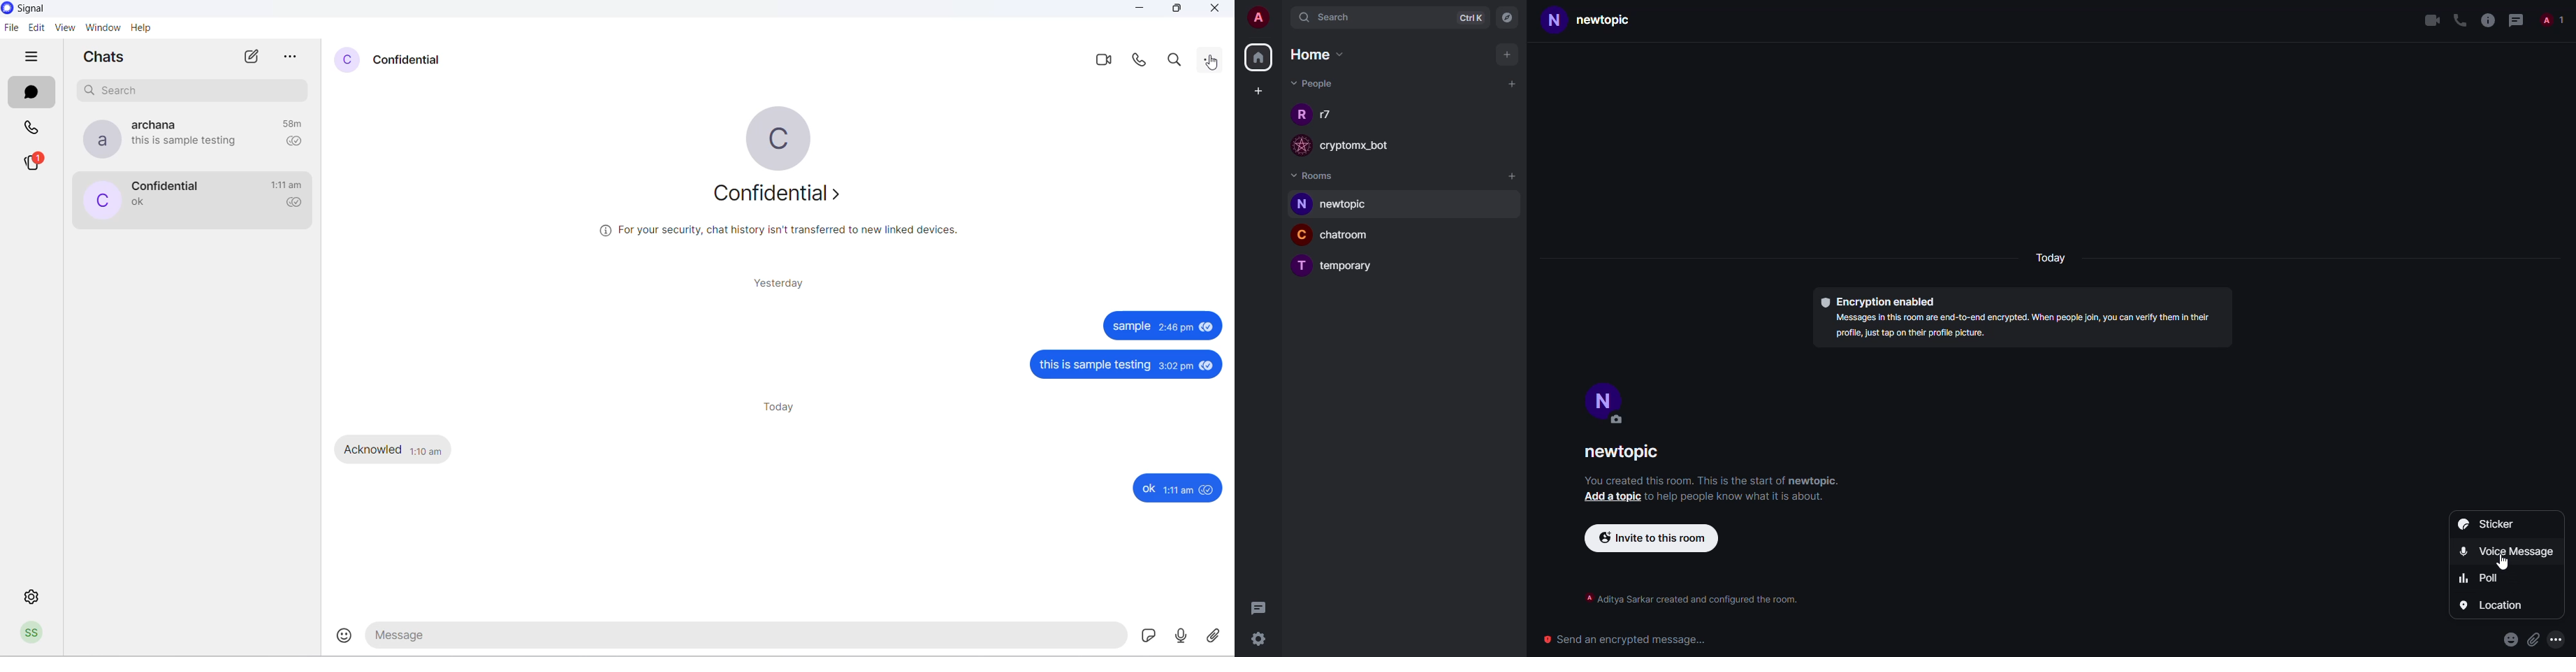 Image resolution: width=2576 pixels, height=672 pixels. What do you see at coordinates (1178, 12) in the screenshot?
I see `maximize` at bounding box center [1178, 12].